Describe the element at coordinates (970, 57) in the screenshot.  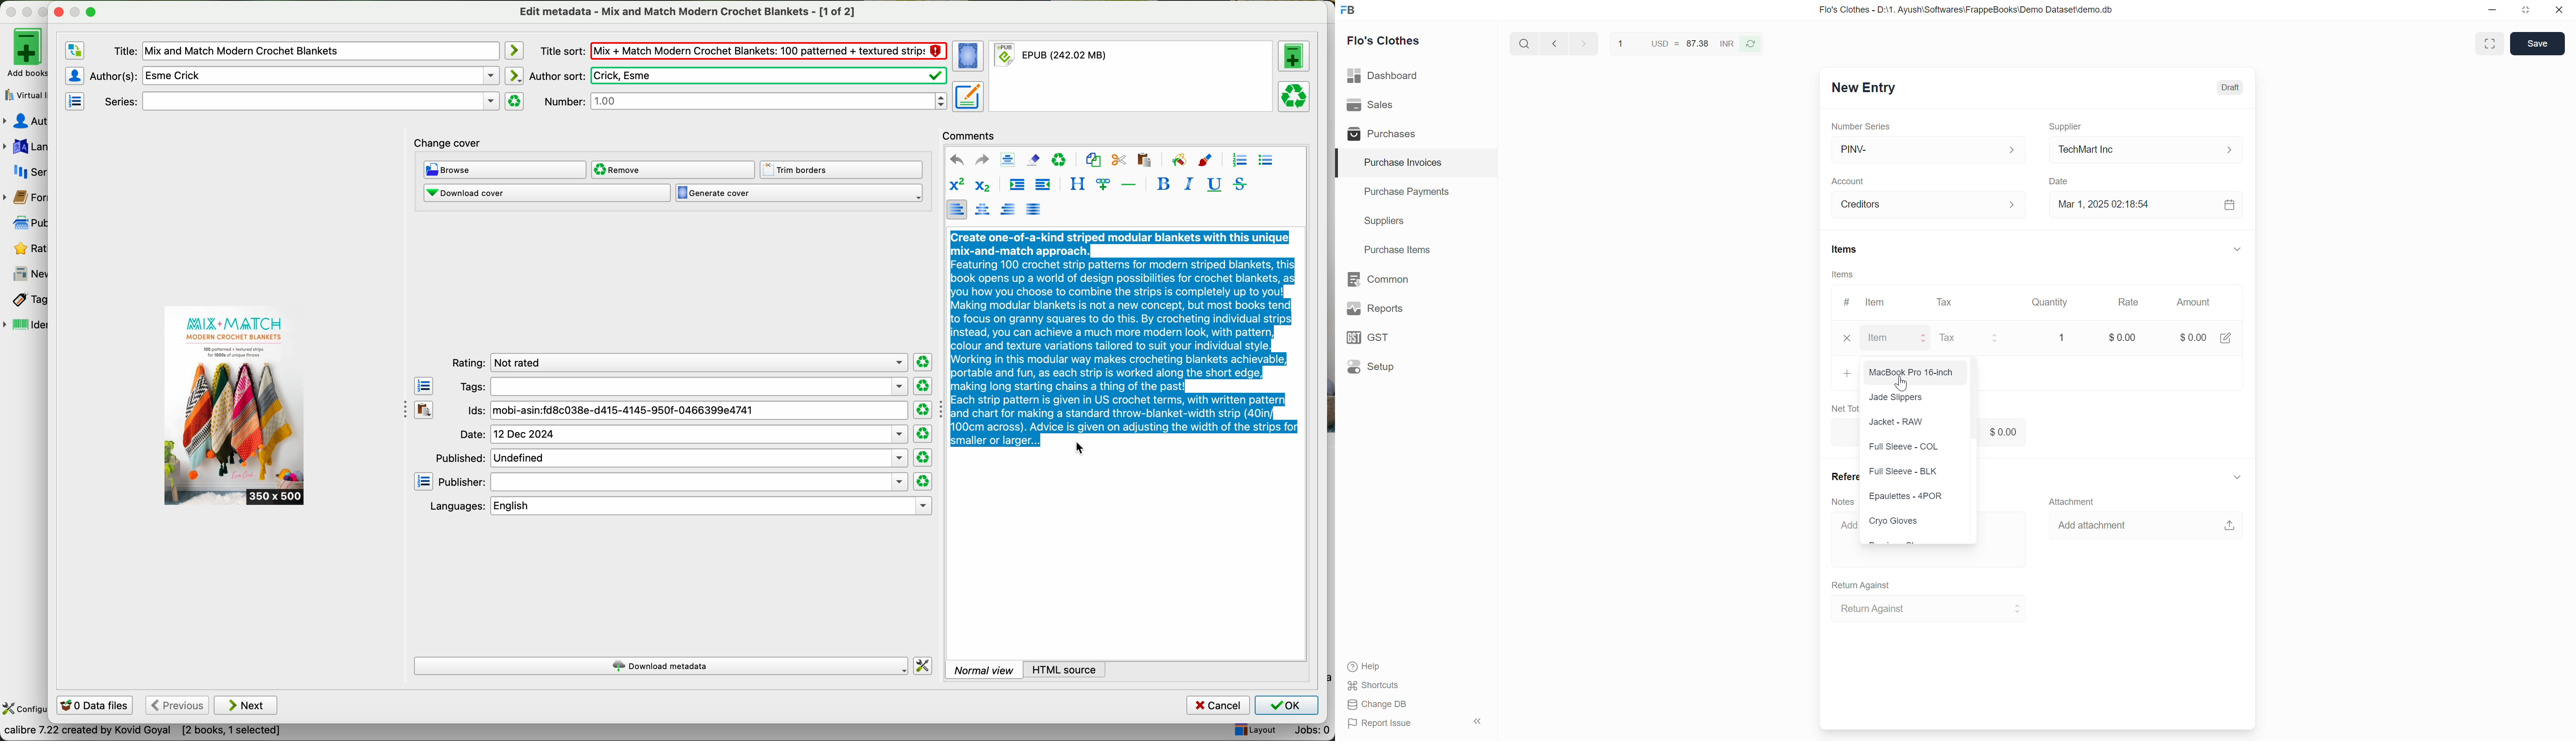
I see `set the cover for the book` at that location.